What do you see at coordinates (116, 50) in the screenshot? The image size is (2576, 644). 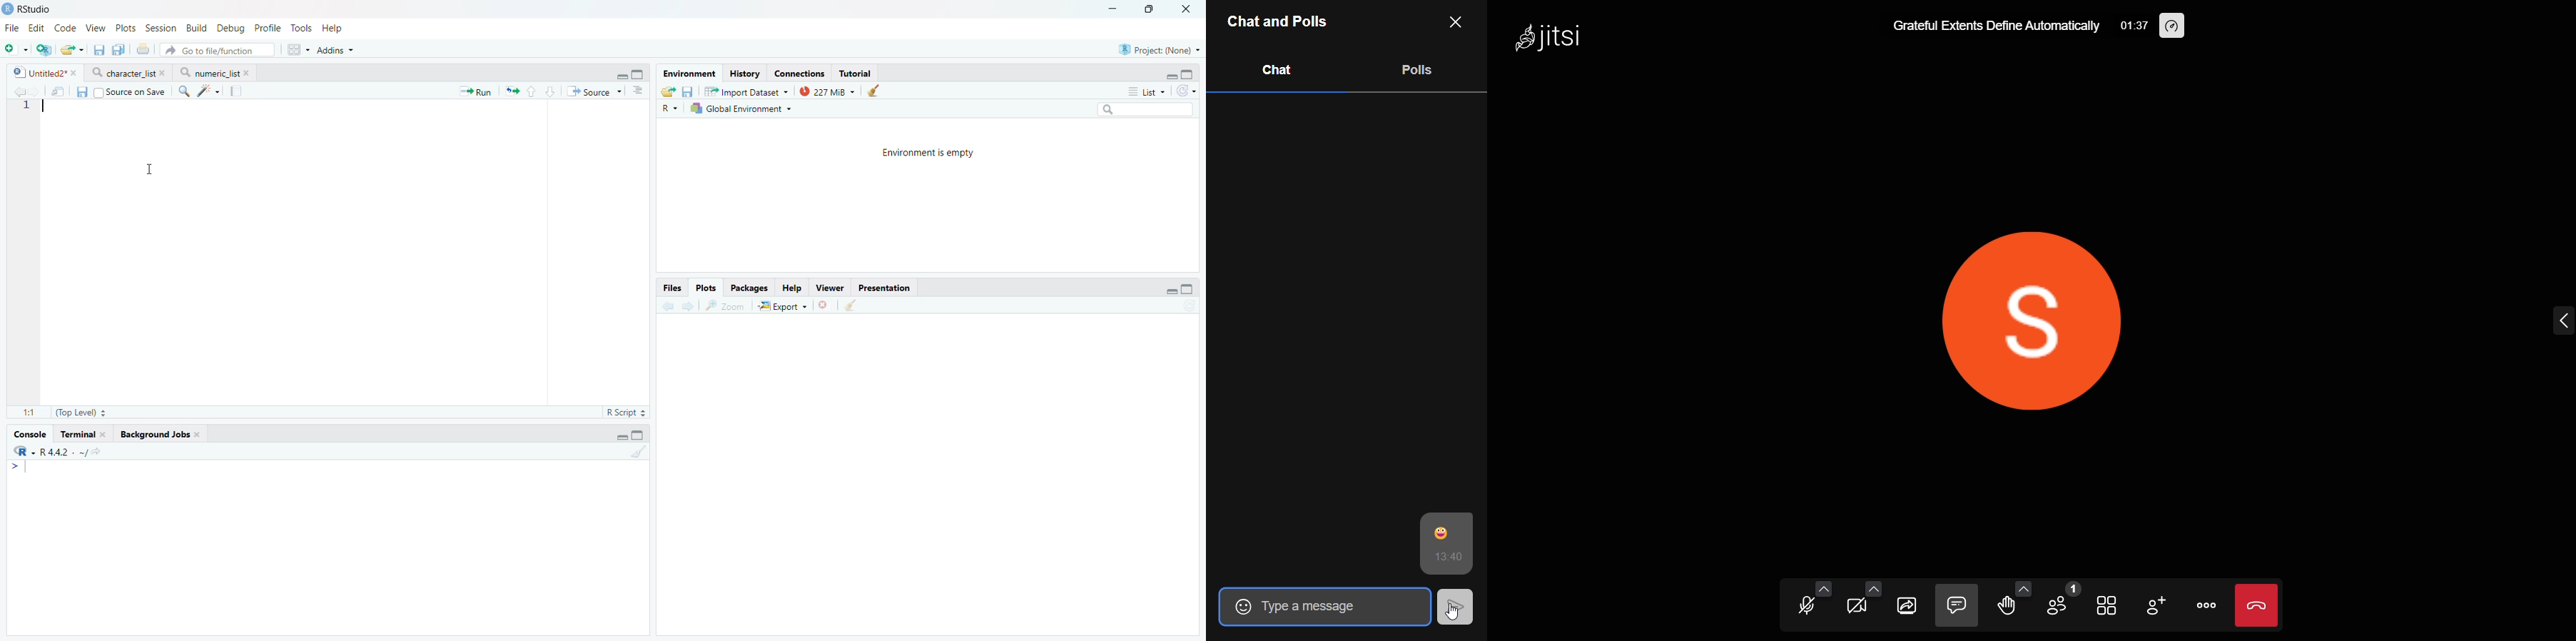 I see `Save all open files` at bounding box center [116, 50].